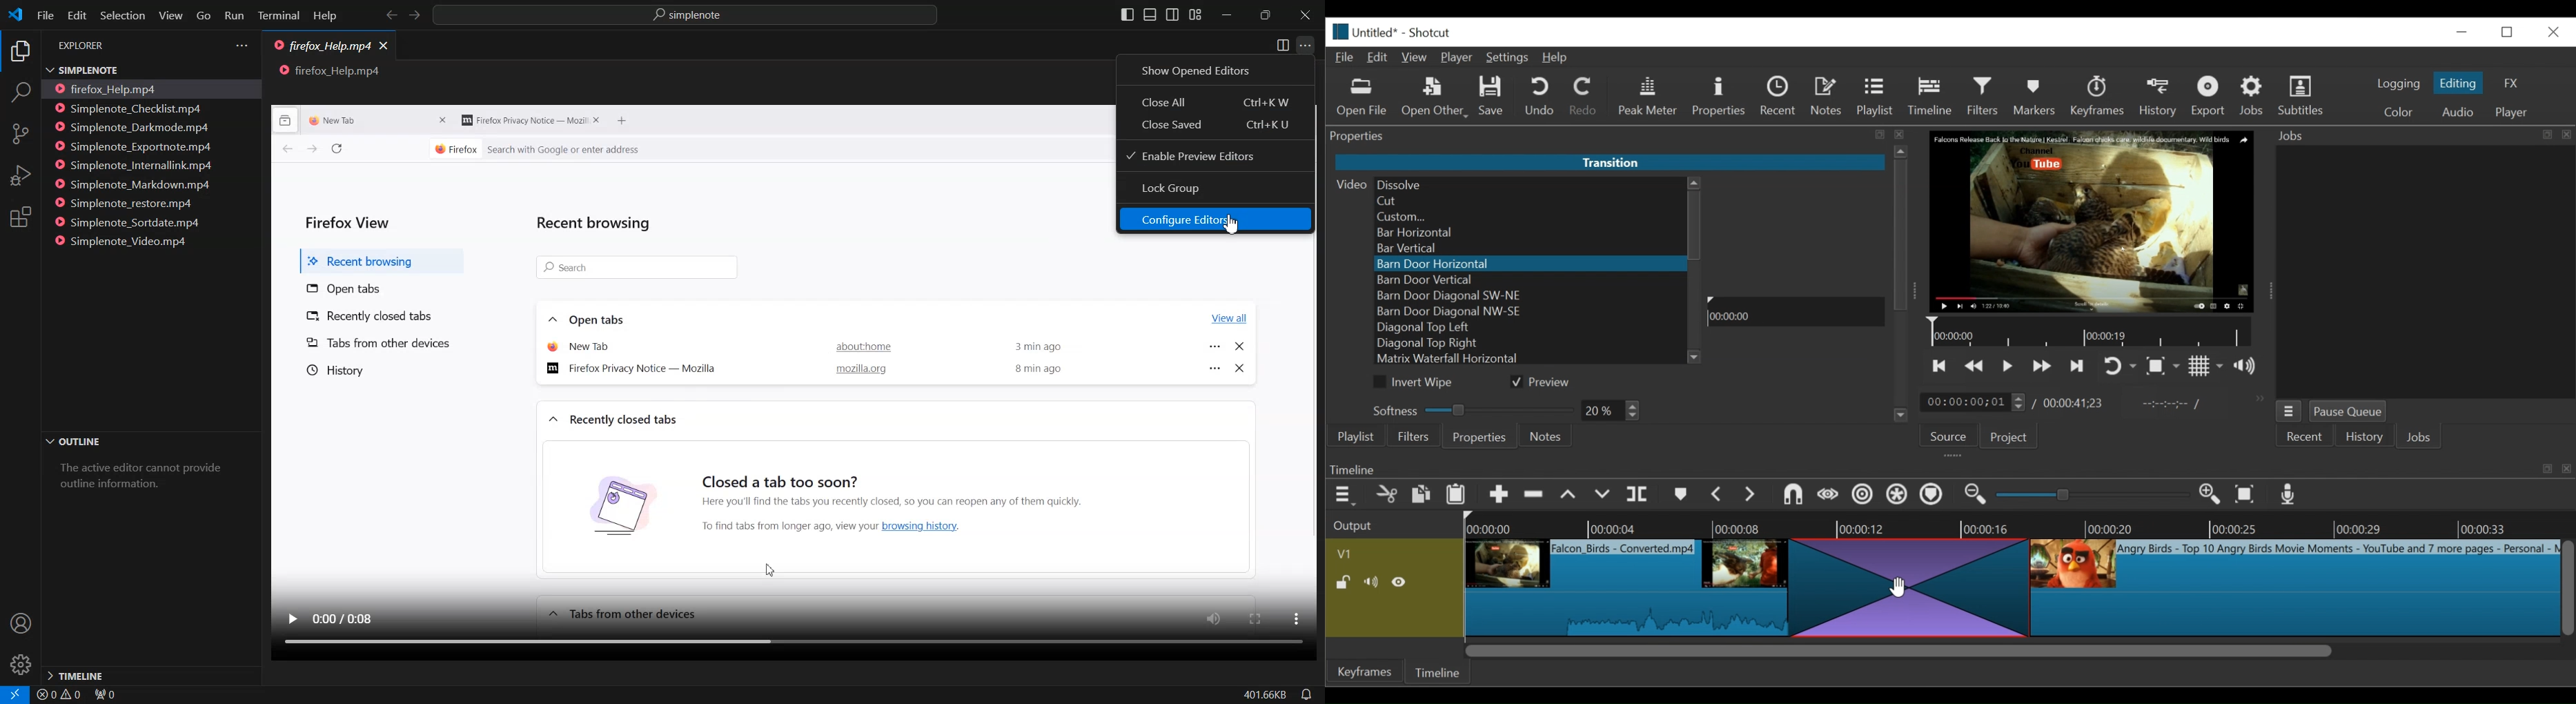  What do you see at coordinates (1372, 581) in the screenshot?
I see `Mute` at bounding box center [1372, 581].